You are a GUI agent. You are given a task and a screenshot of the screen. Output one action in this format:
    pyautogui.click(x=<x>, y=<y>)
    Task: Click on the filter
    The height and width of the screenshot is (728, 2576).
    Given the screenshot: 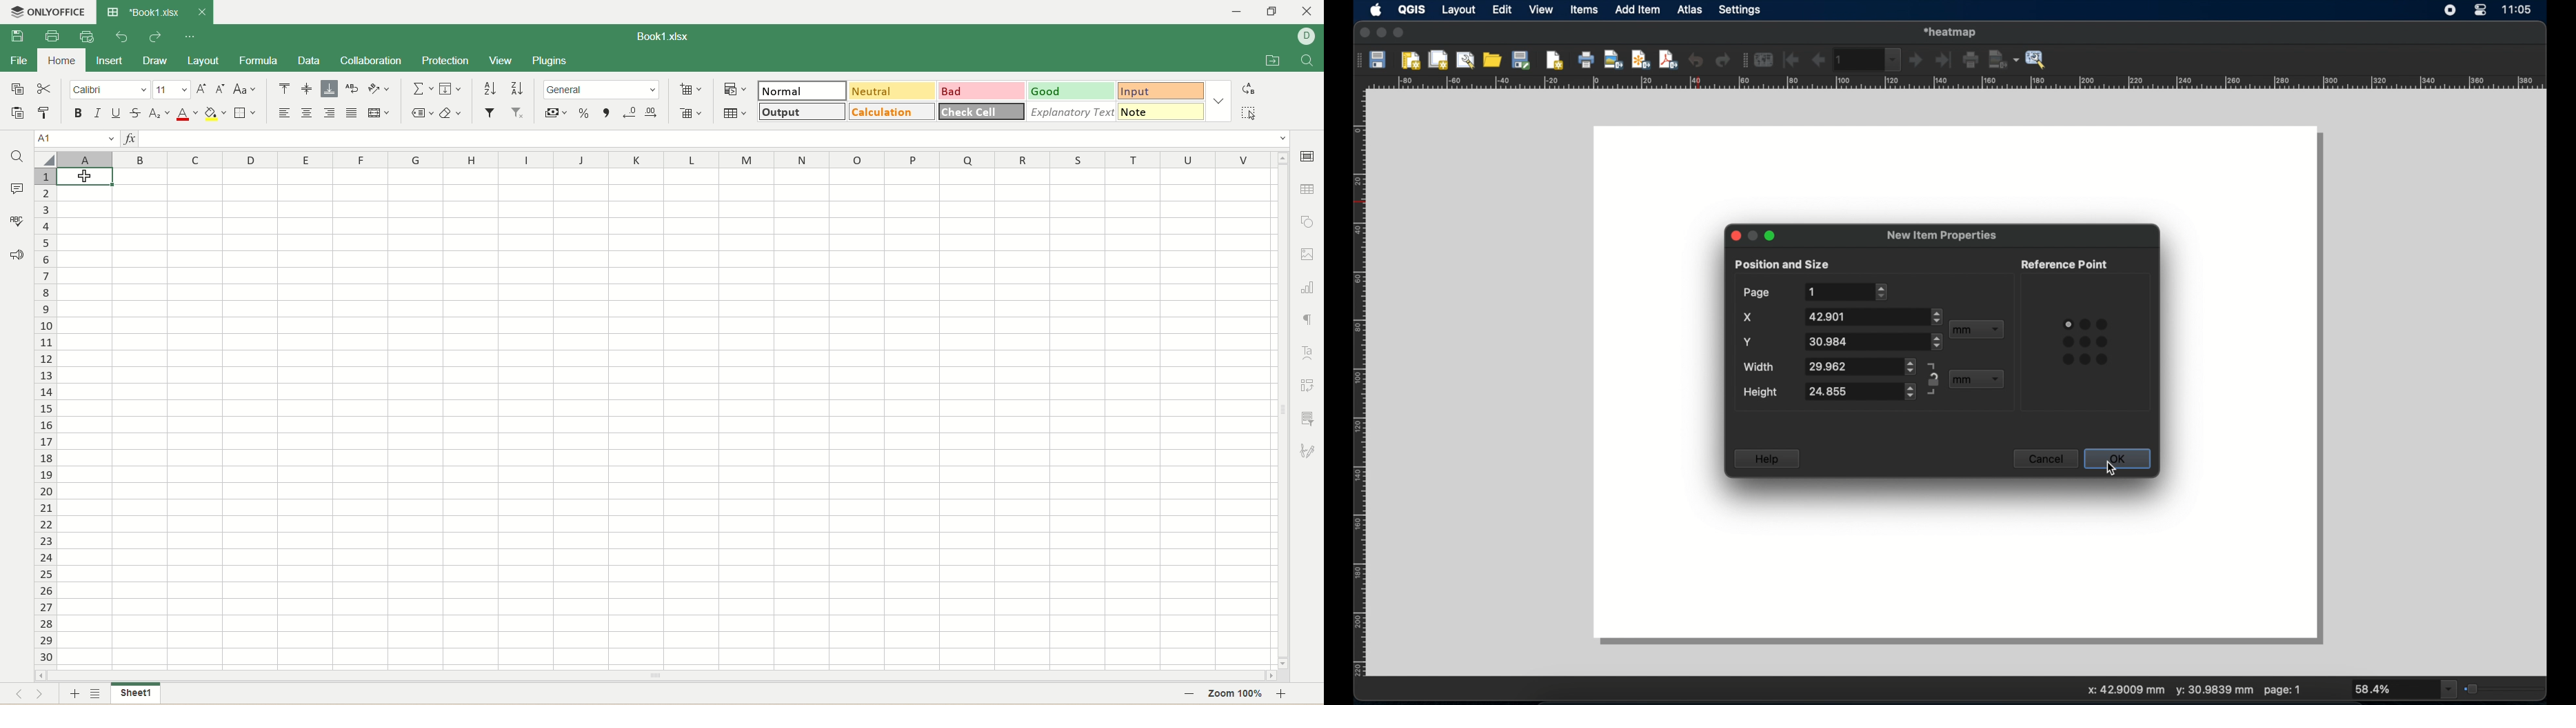 What is the action you would take?
    pyautogui.click(x=490, y=112)
    